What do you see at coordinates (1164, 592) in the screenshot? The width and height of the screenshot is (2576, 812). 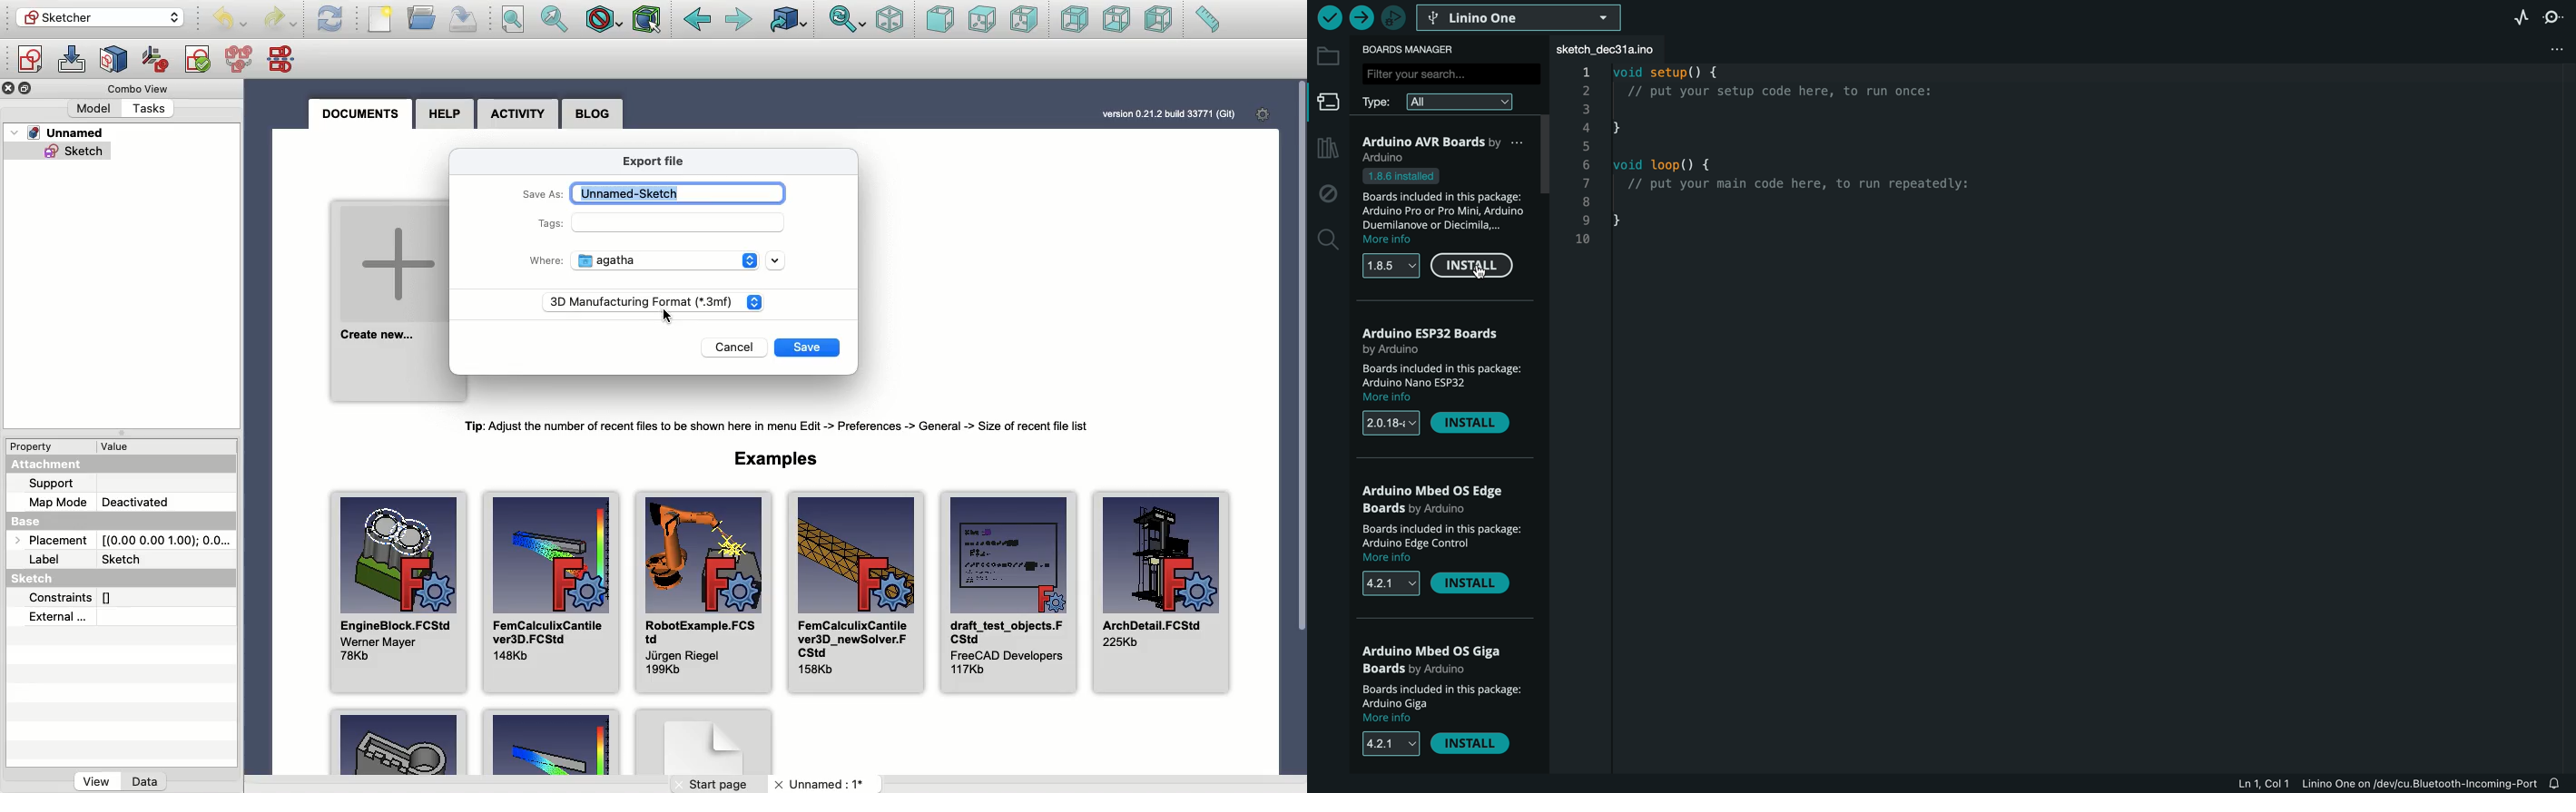 I see `ArchDetail.FCStd 225Kb` at bounding box center [1164, 592].